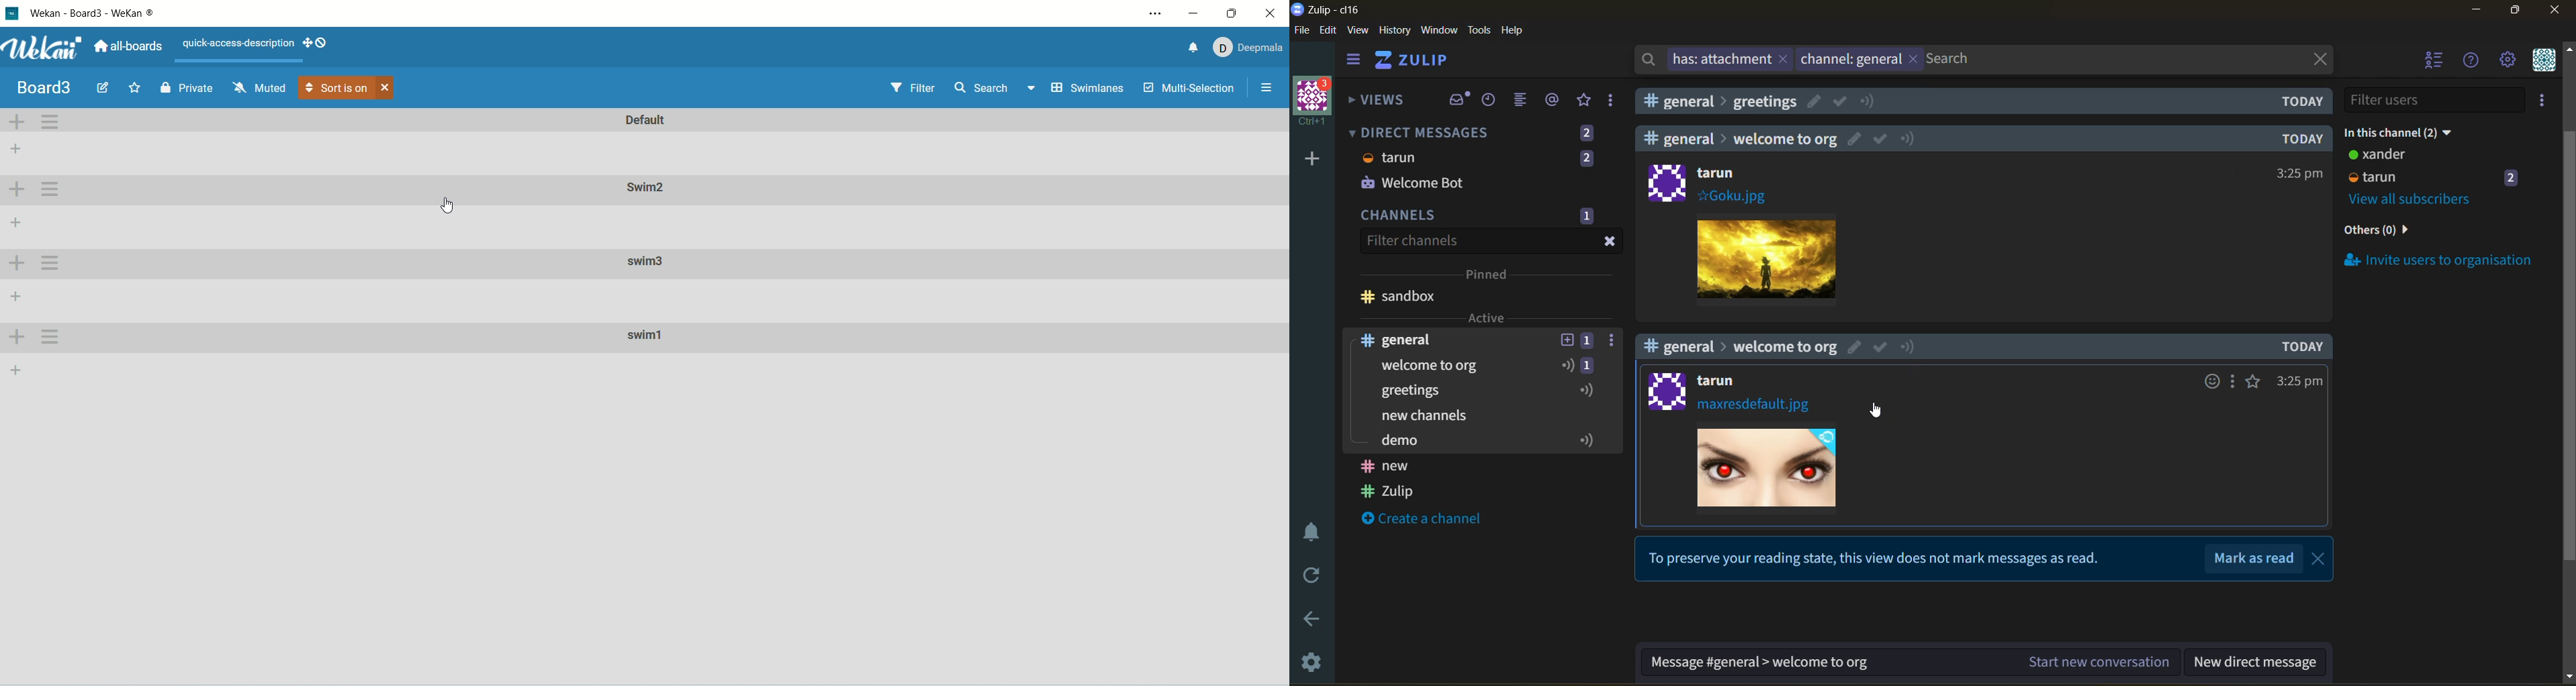 The image size is (2576, 700). I want to click on 1, so click(1586, 342).